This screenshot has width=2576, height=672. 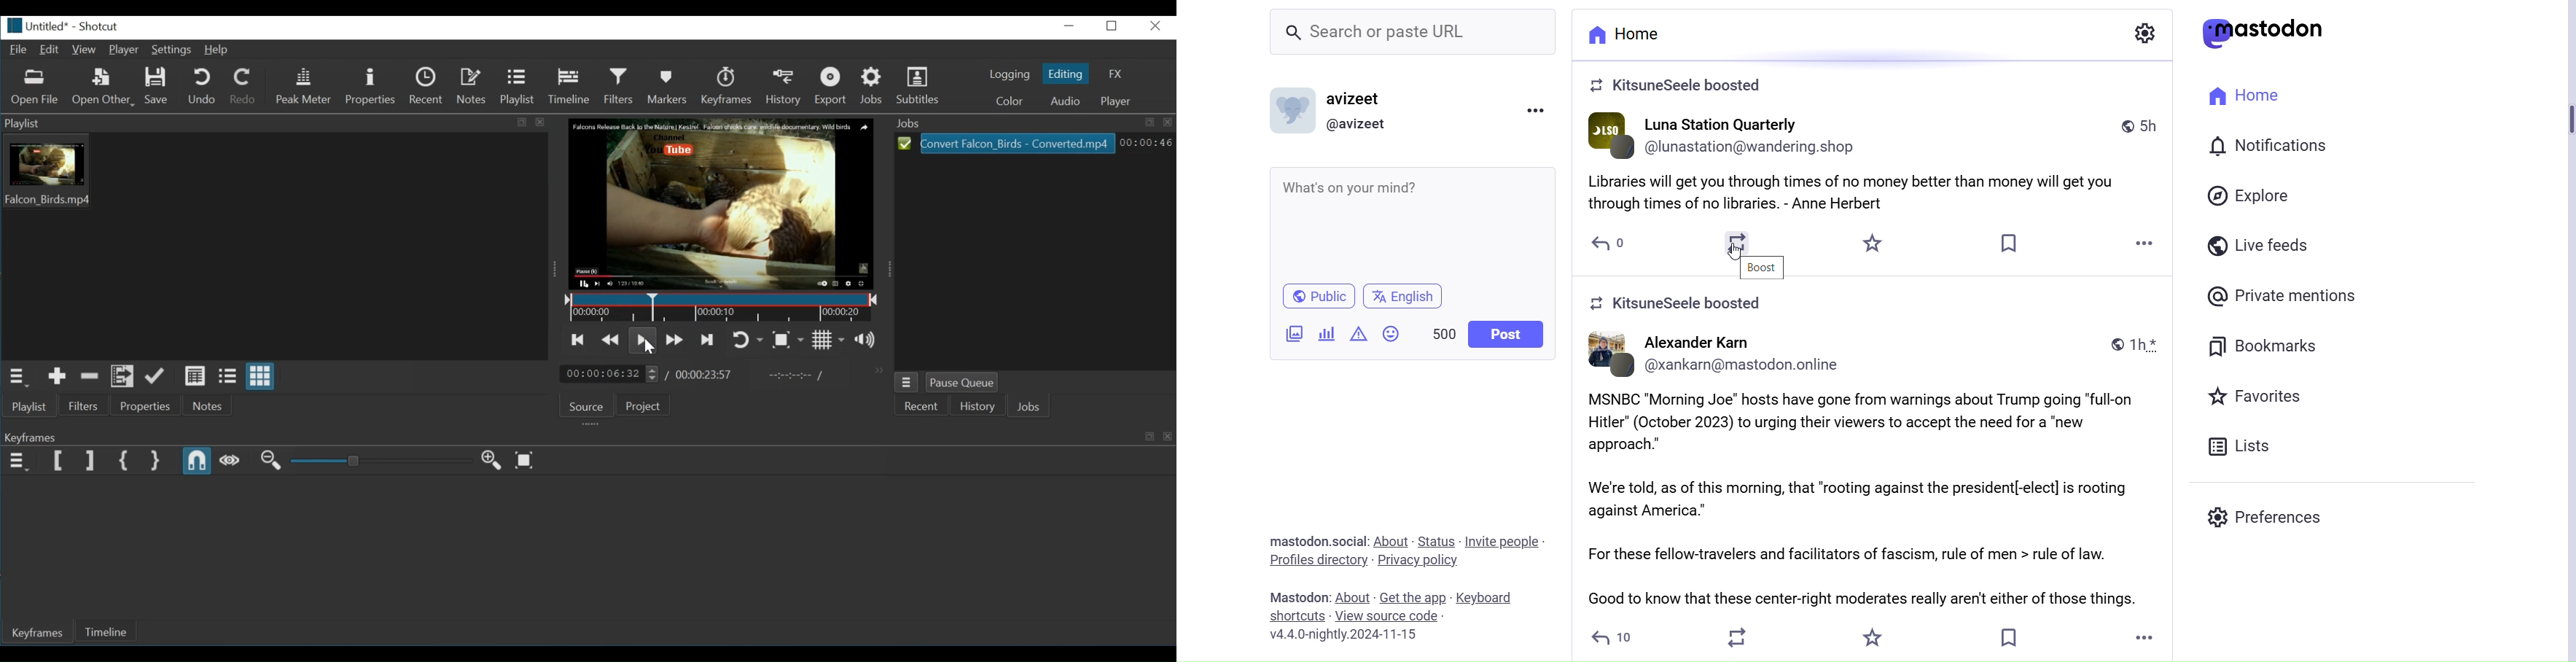 I want to click on Add image, so click(x=1295, y=335).